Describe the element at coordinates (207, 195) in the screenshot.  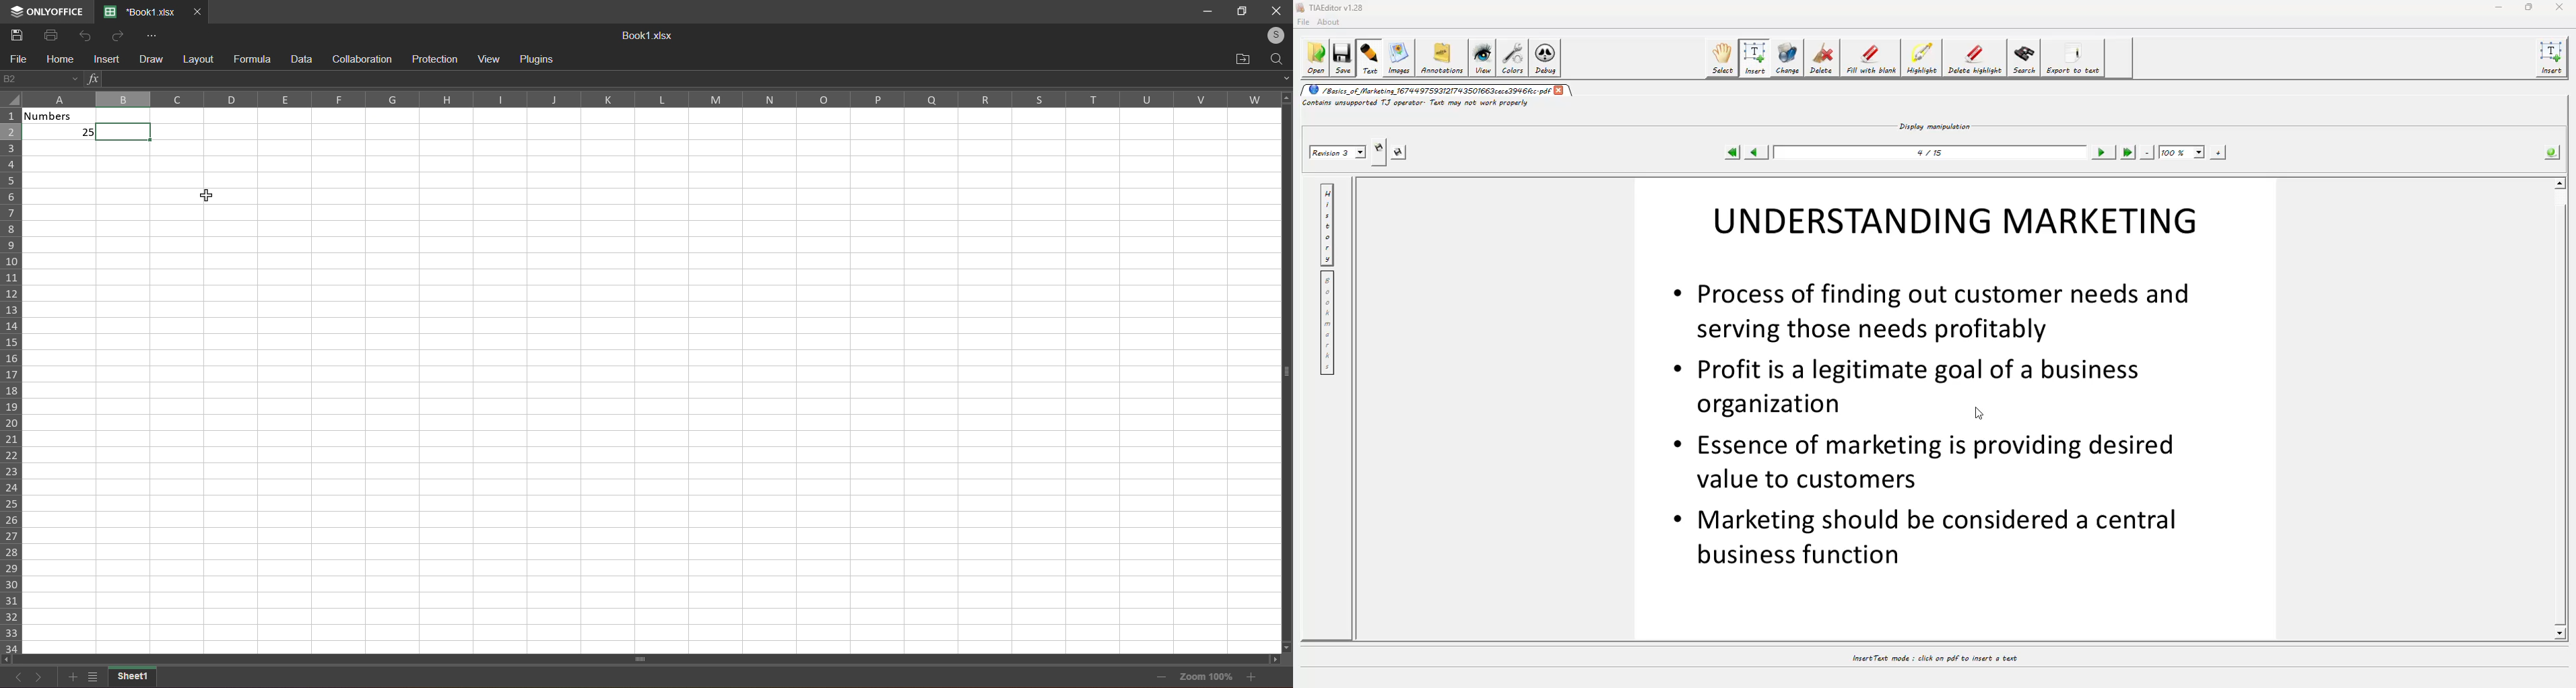
I see `cursor` at that location.